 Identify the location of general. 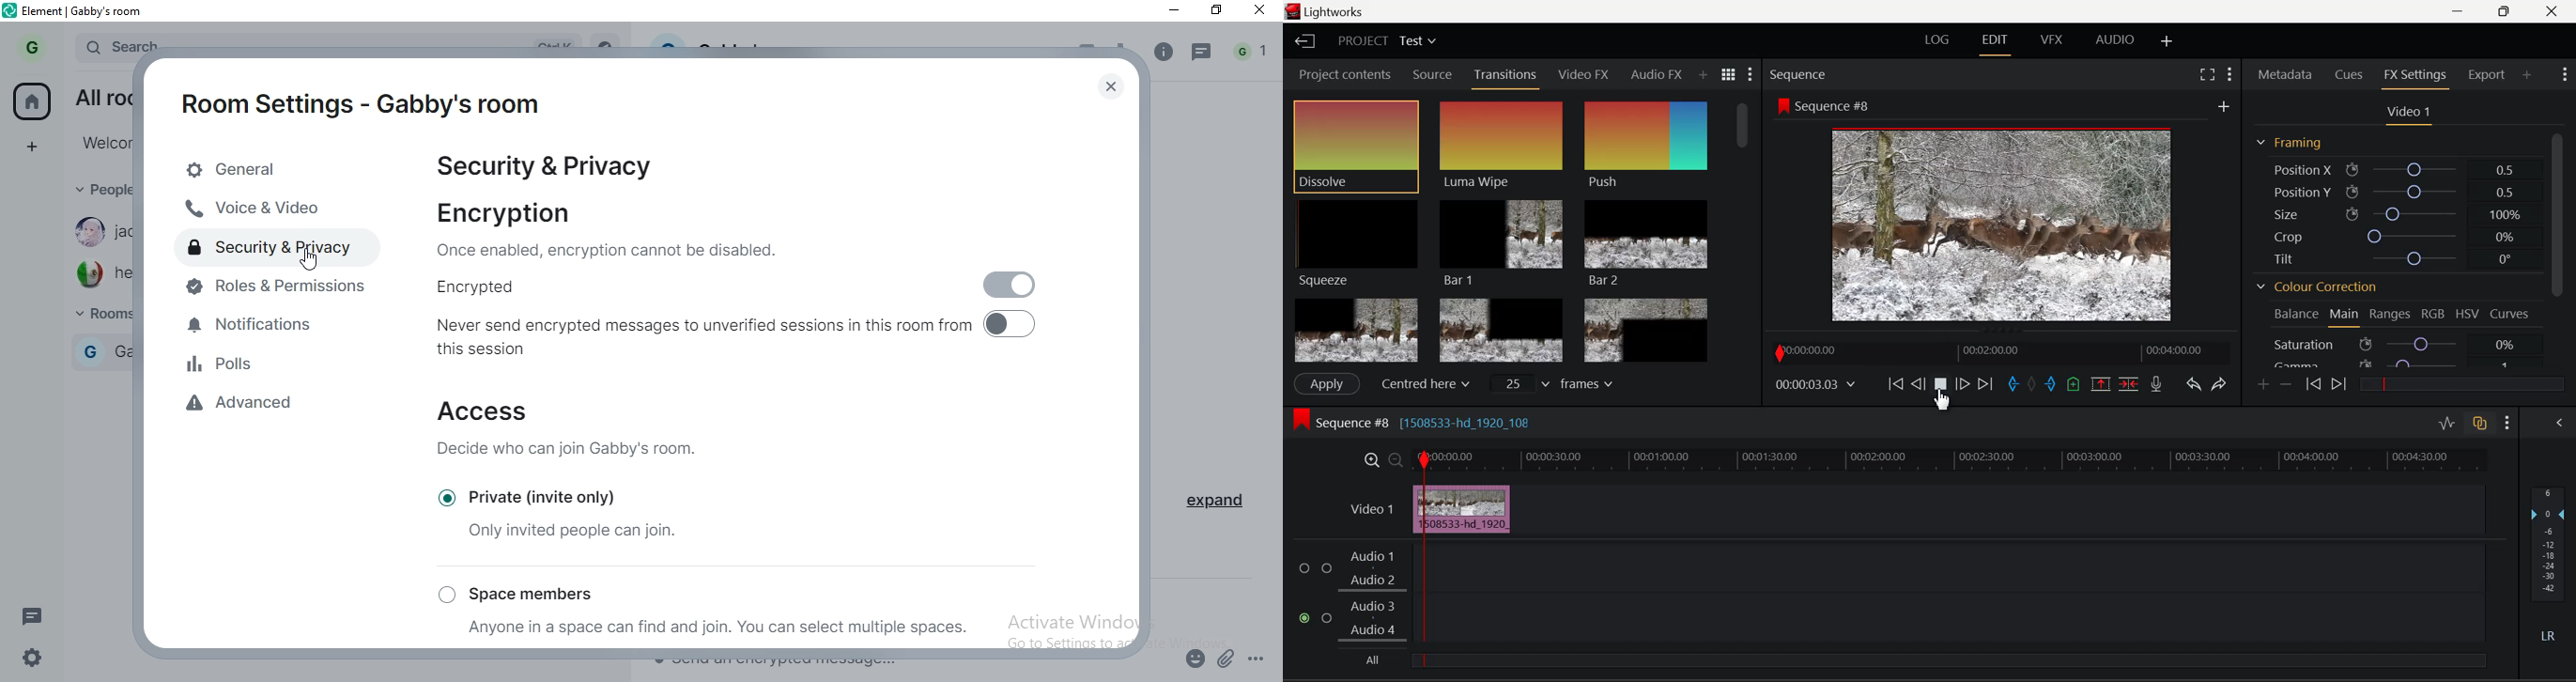
(280, 171).